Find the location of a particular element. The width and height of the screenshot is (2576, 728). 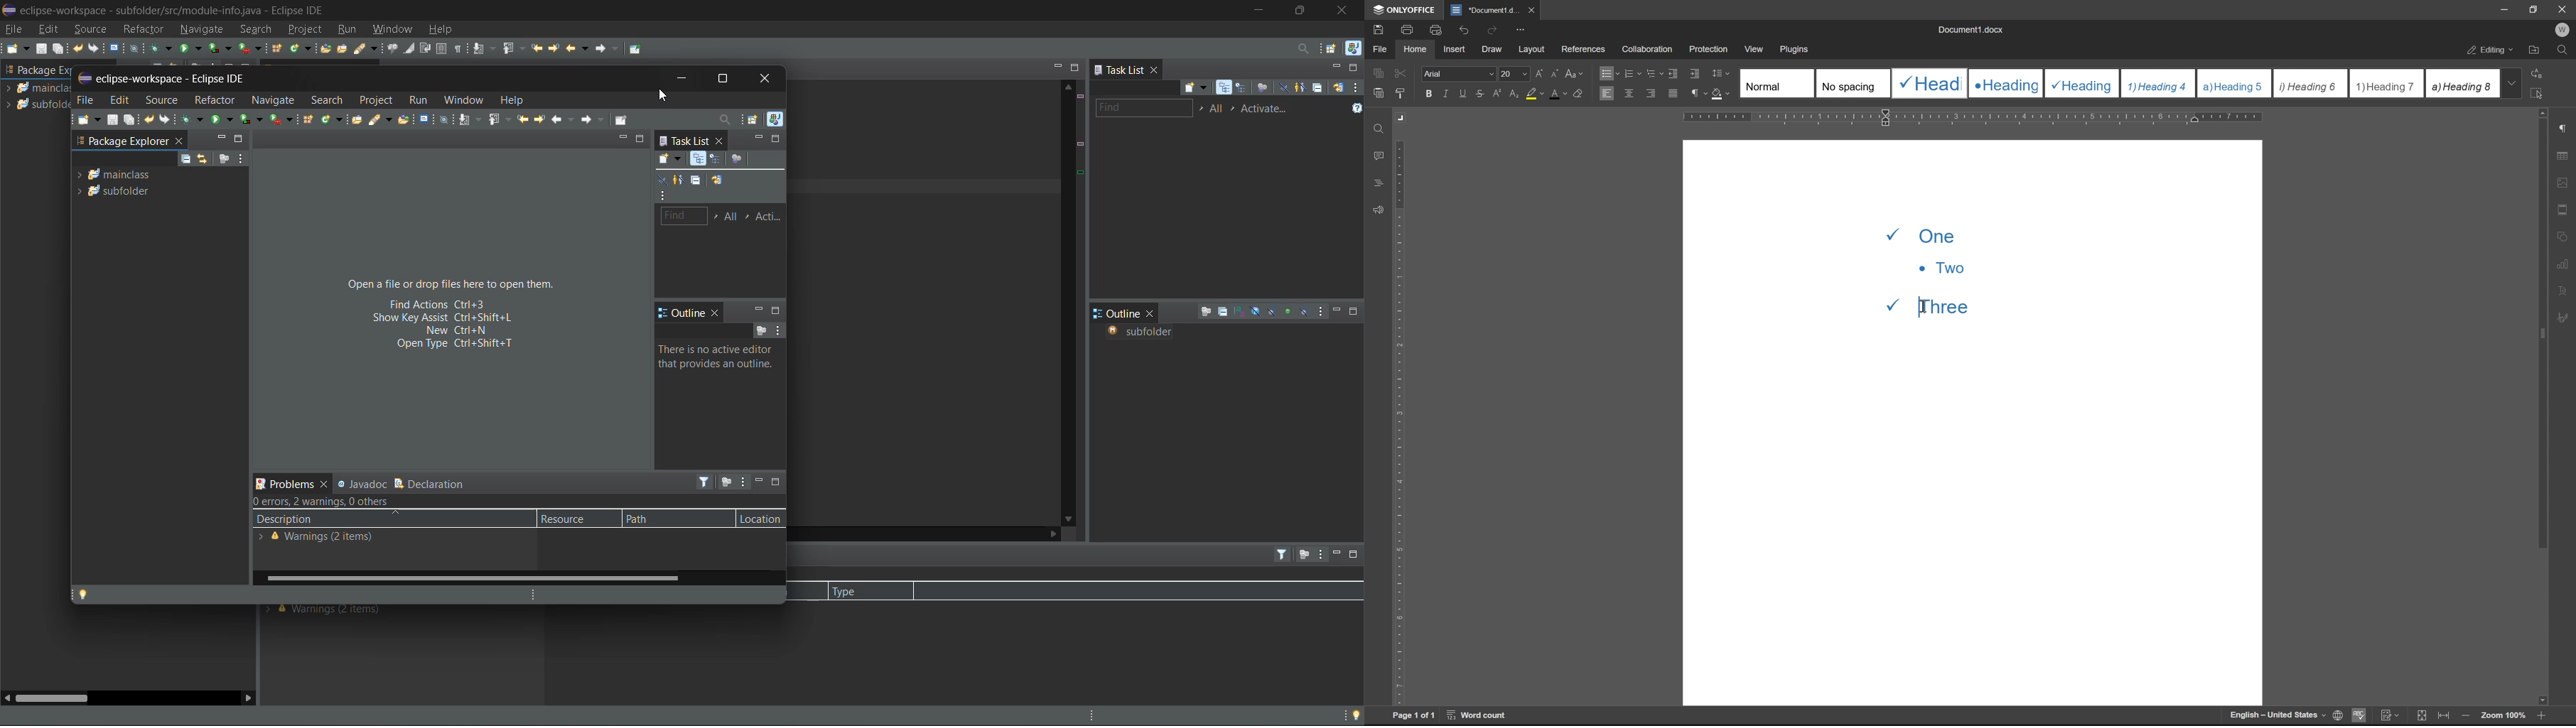

save all is located at coordinates (60, 48).